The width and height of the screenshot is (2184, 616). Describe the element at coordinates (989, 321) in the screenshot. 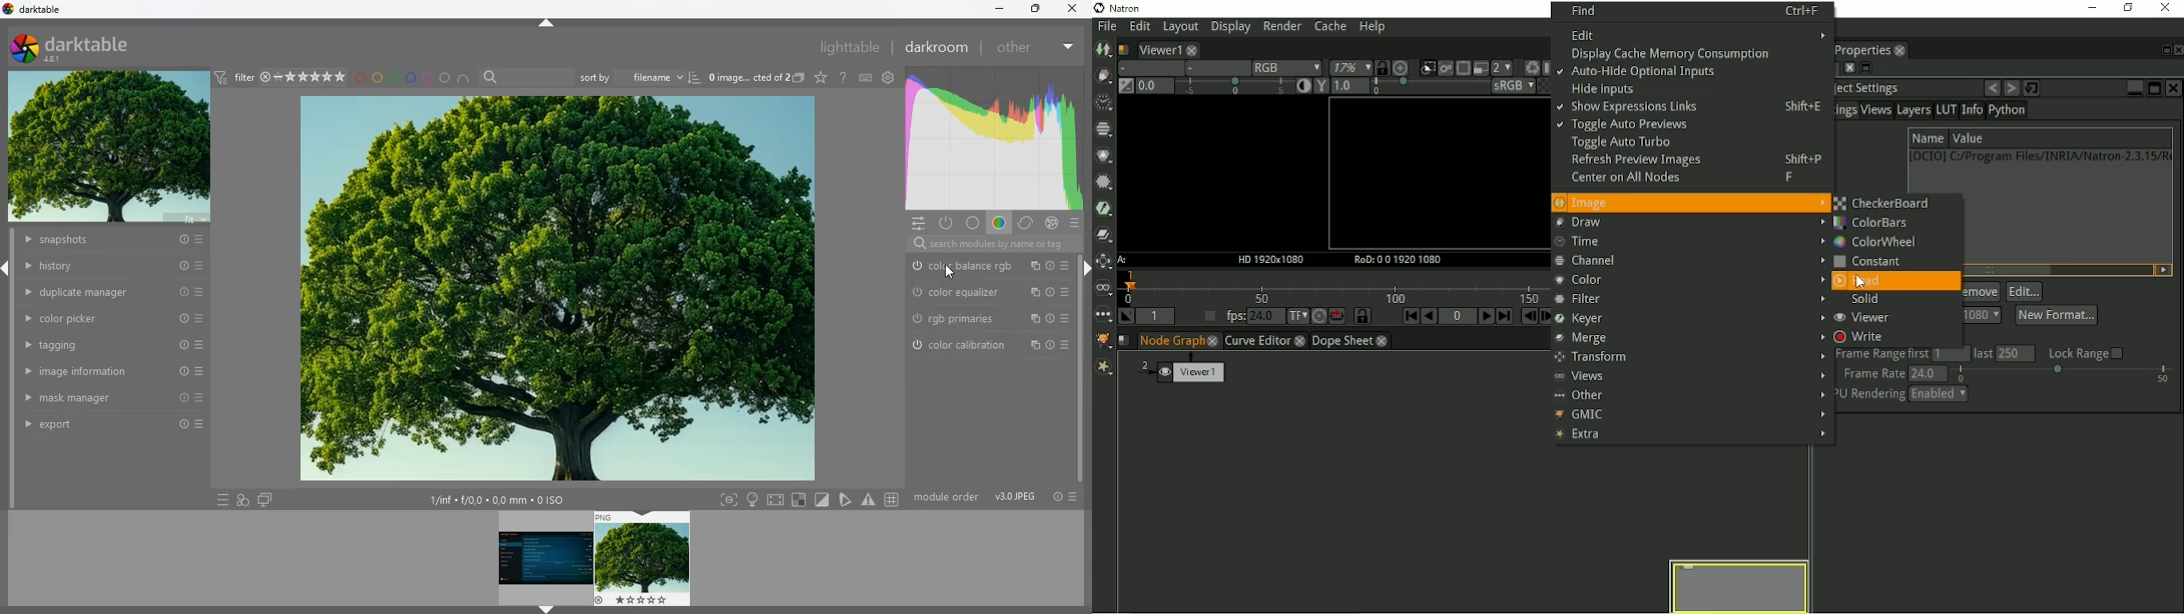

I see `rgb primaries` at that location.